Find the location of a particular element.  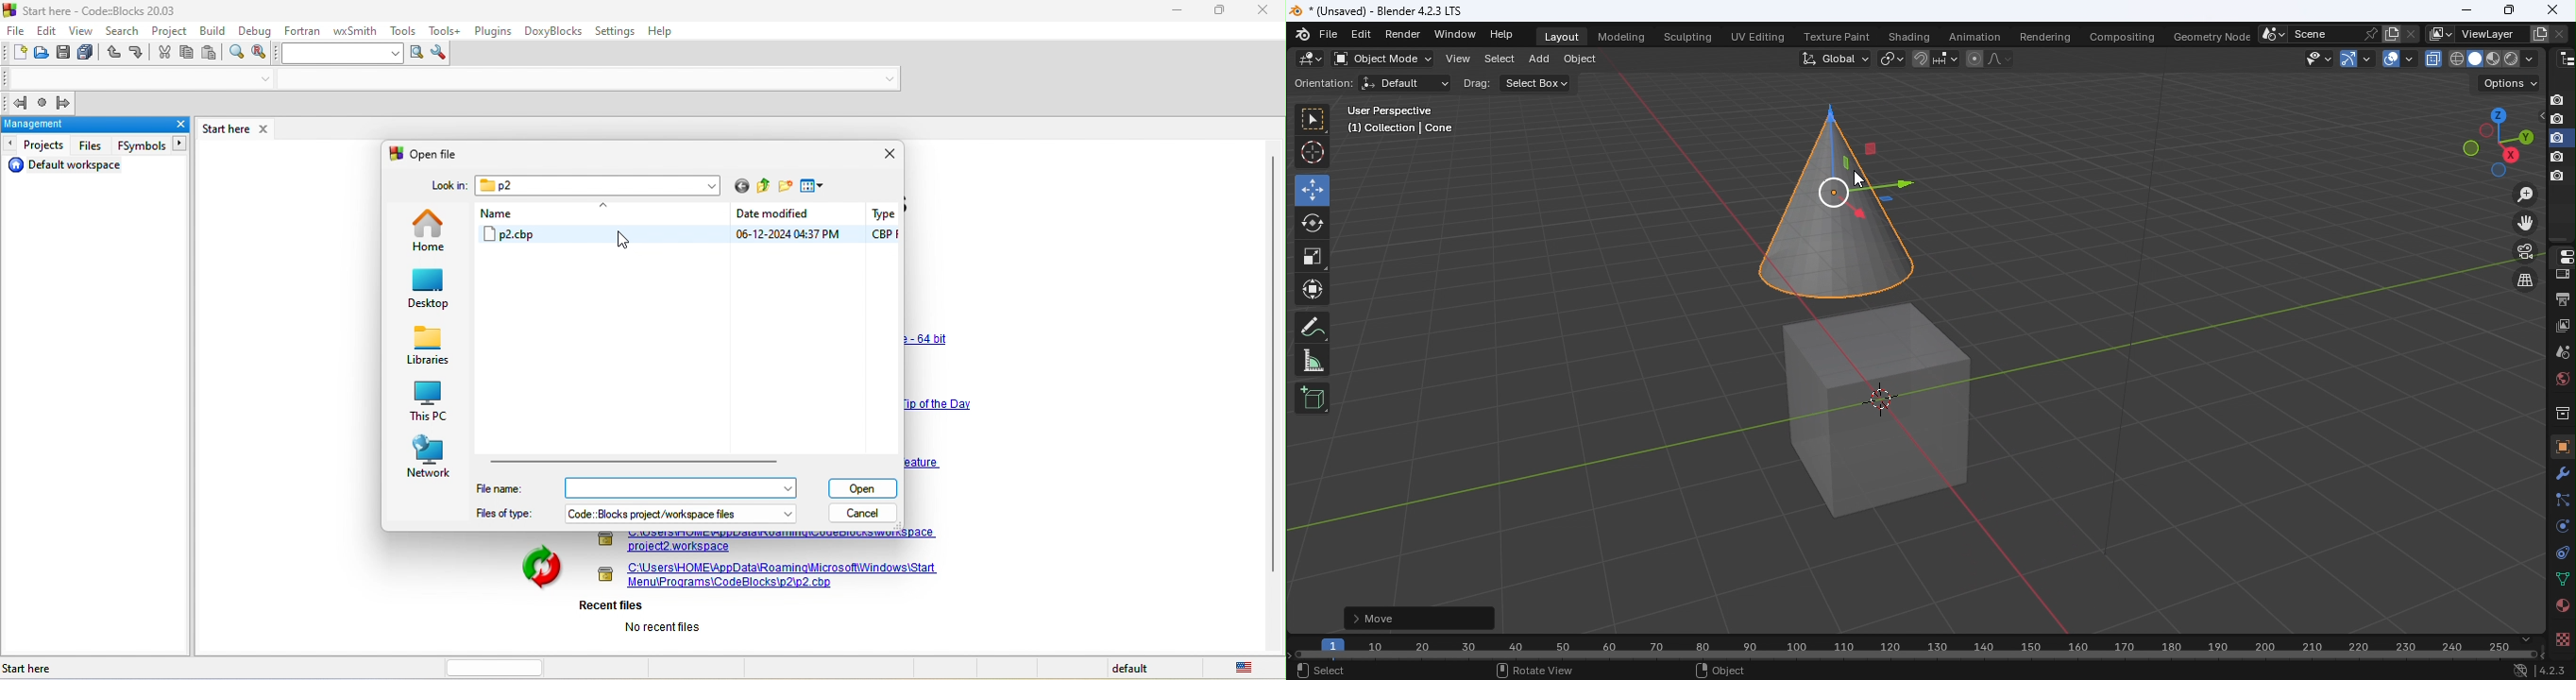

help is located at coordinates (663, 34).